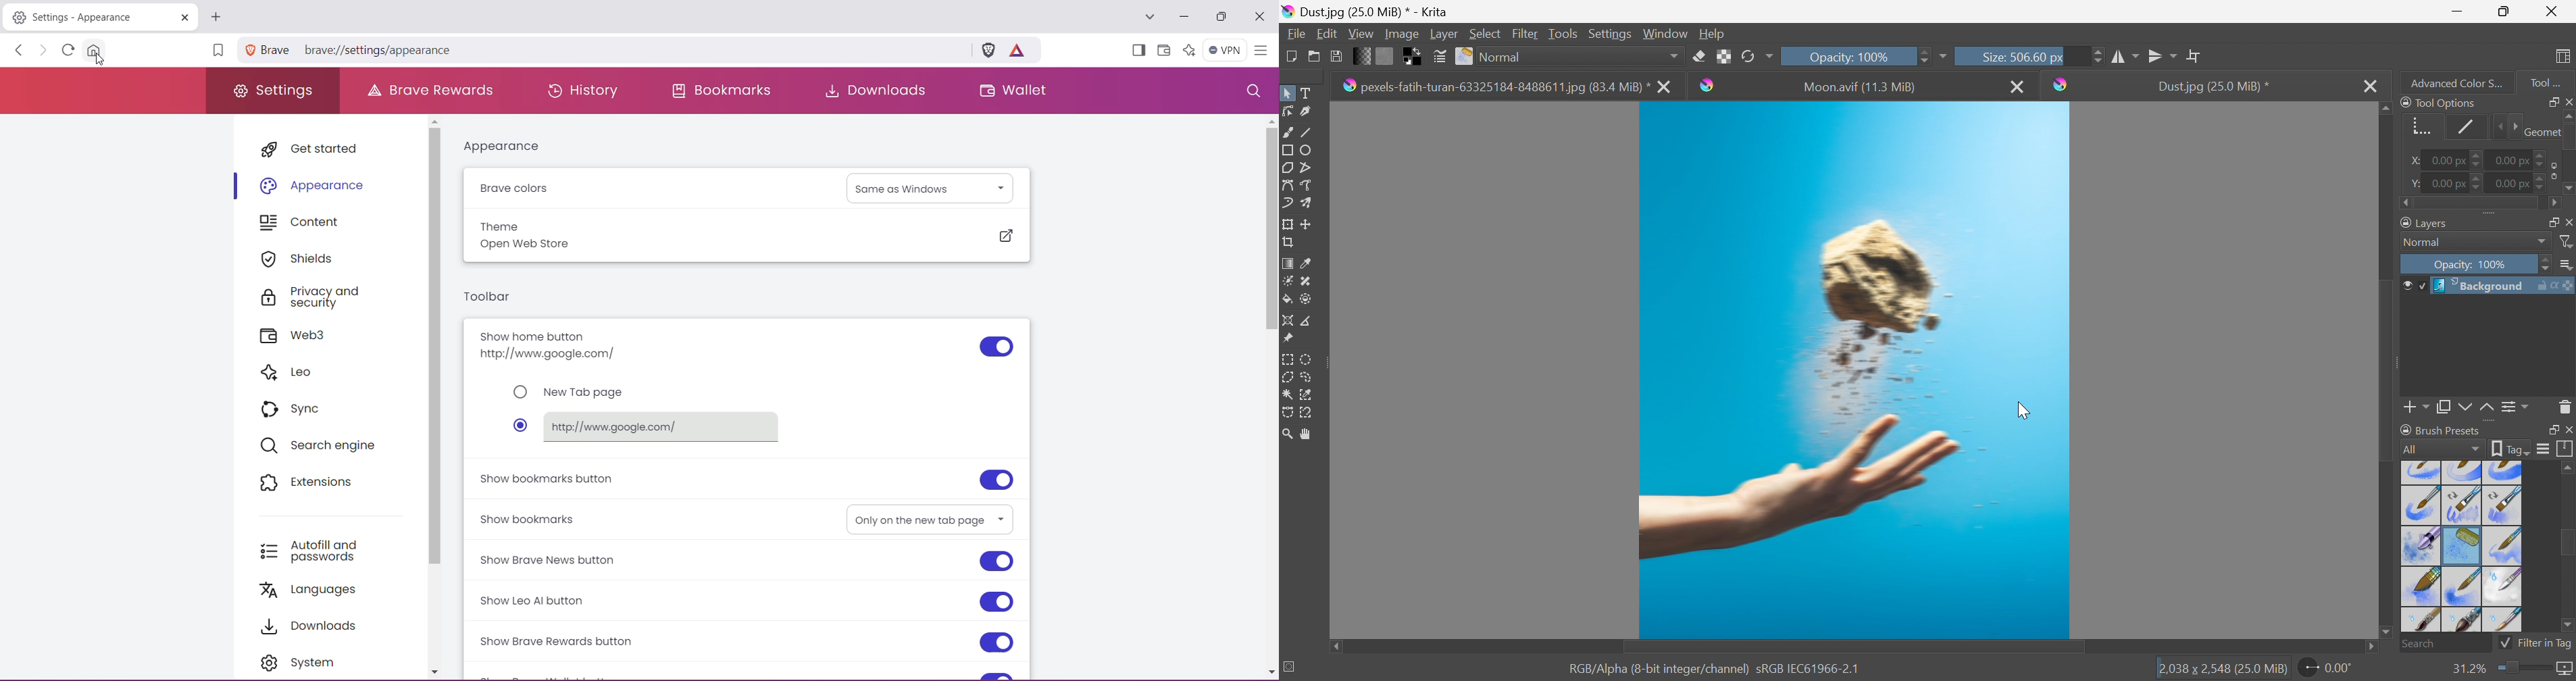 The height and width of the screenshot is (700, 2576). Describe the element at coordinates (1698, 55) in the screenshot. I see `Set eraser mode` at that location.